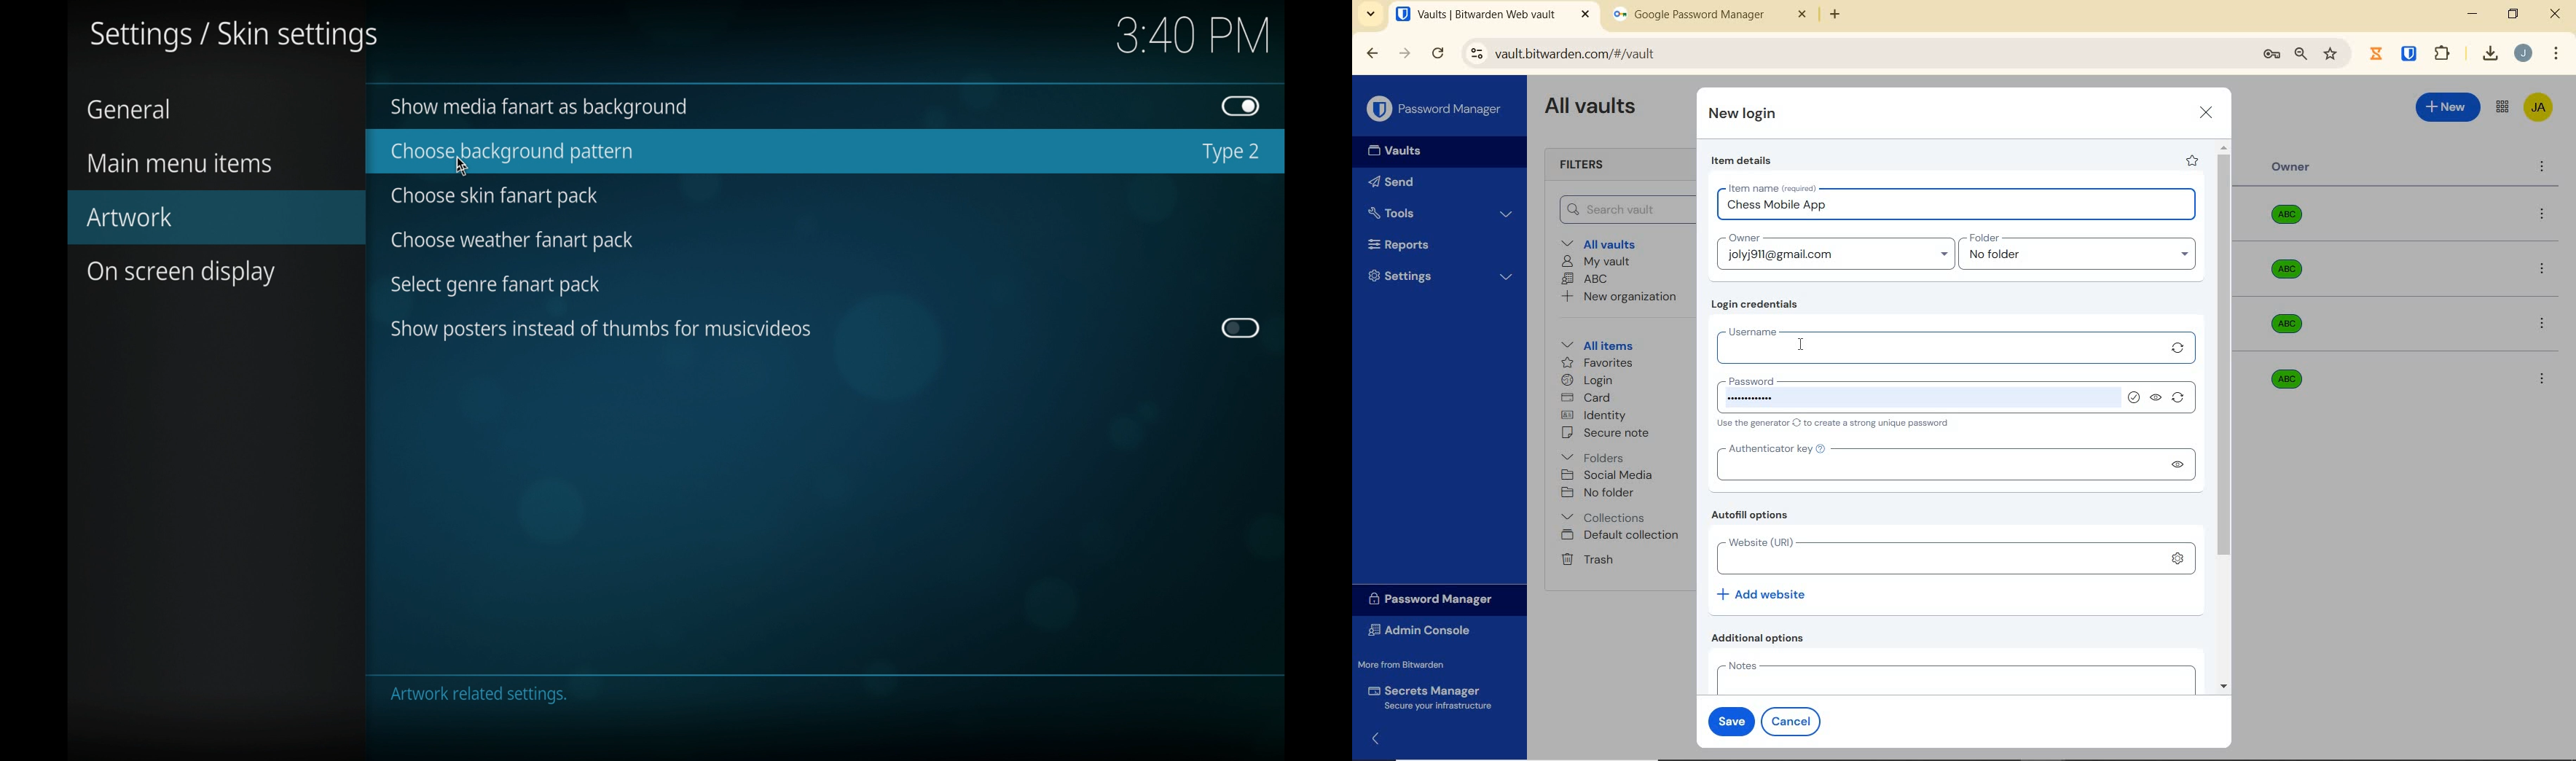 This screenshot has width=2576, height=784. Describe the element at coordinates (1241, 106) in the screenshot. I see `toggle button` at that location.